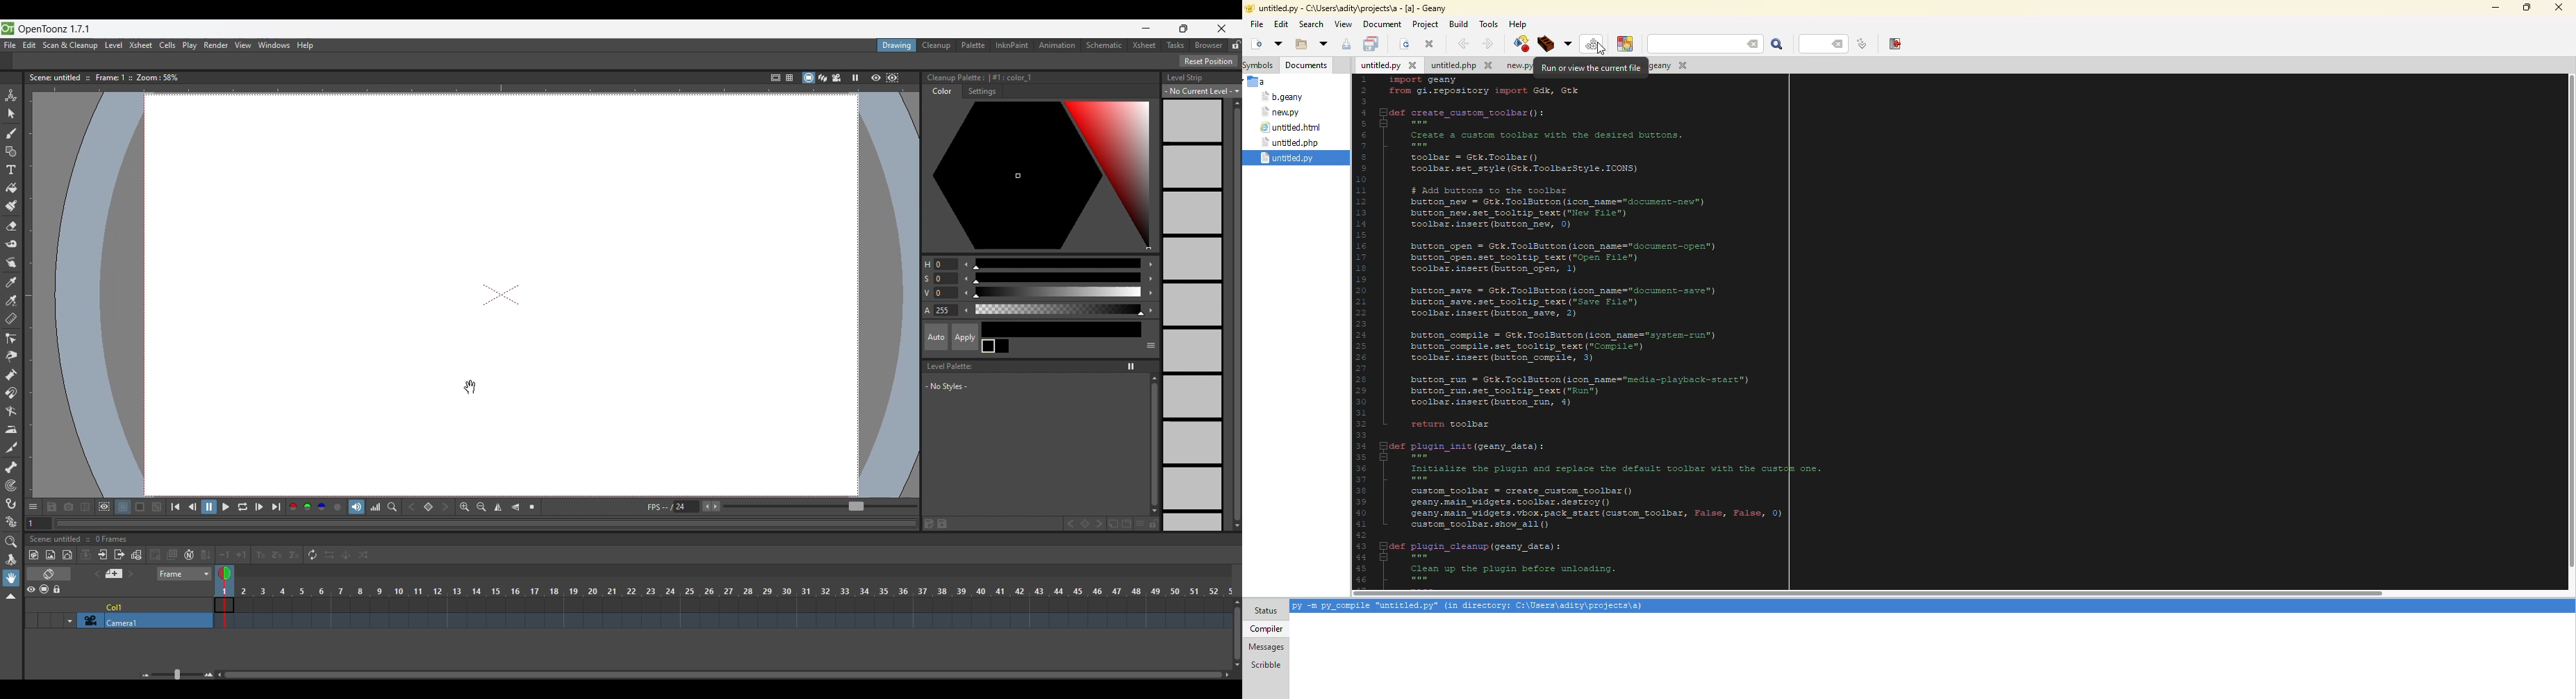  What do you see at coordinates (446, 507) in the screenshot?
I see `Next key` at bounding box center [446, 507].